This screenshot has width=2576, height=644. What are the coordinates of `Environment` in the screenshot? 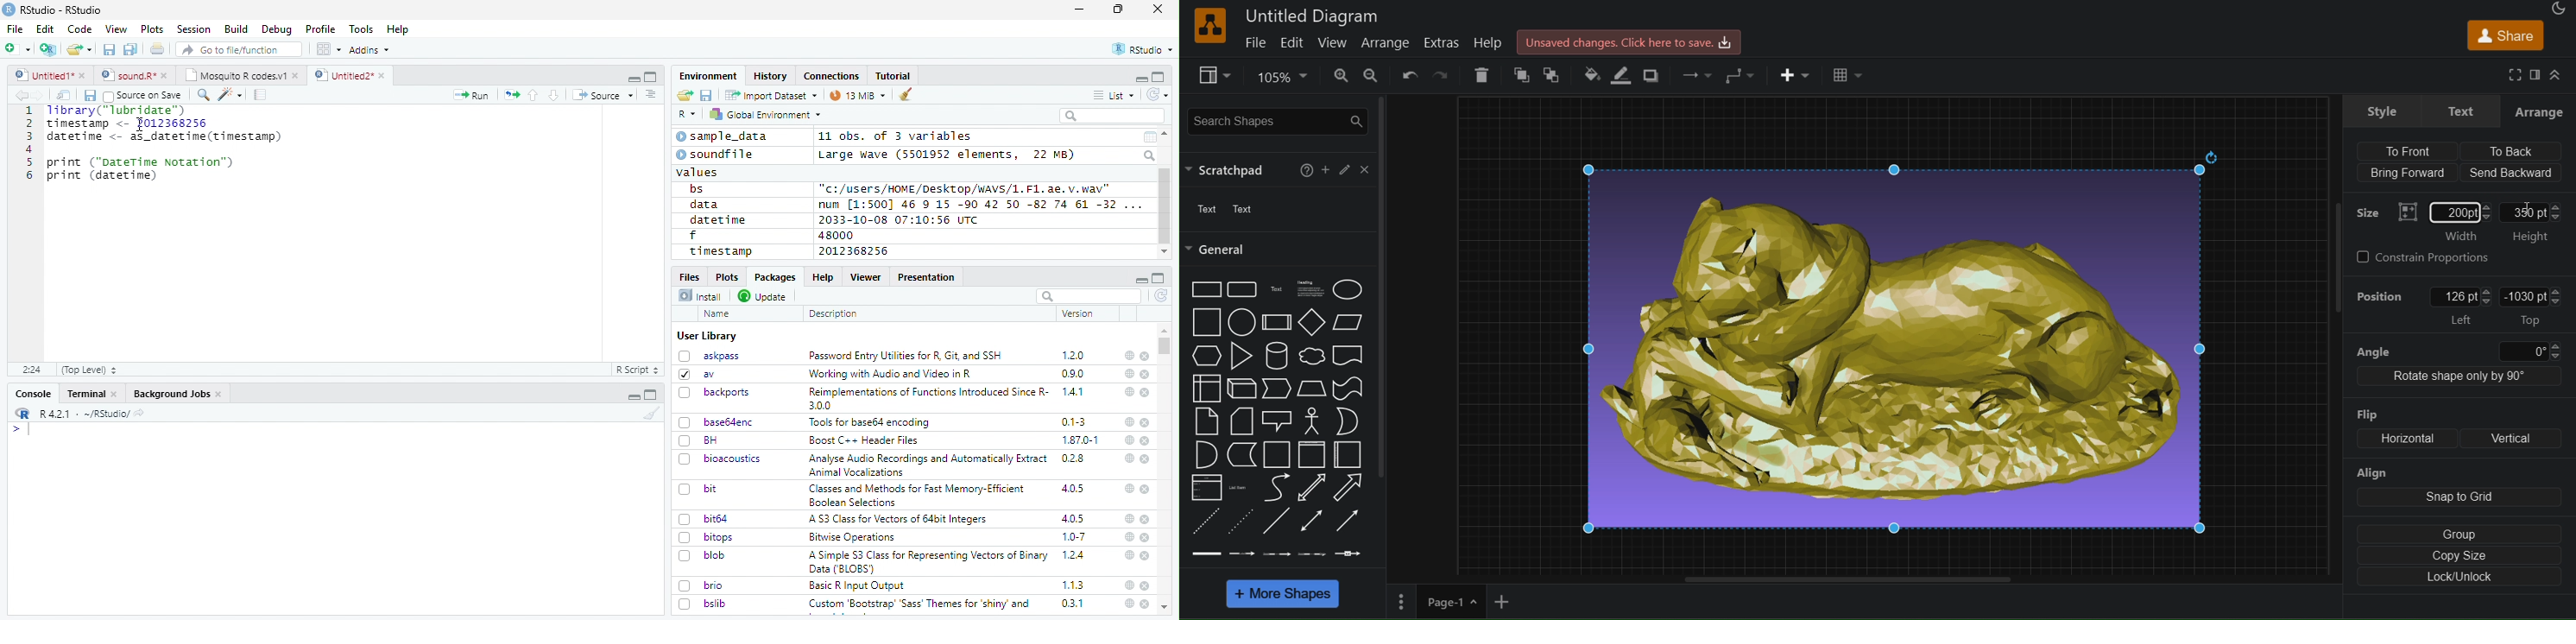 It's located at (709, 75).